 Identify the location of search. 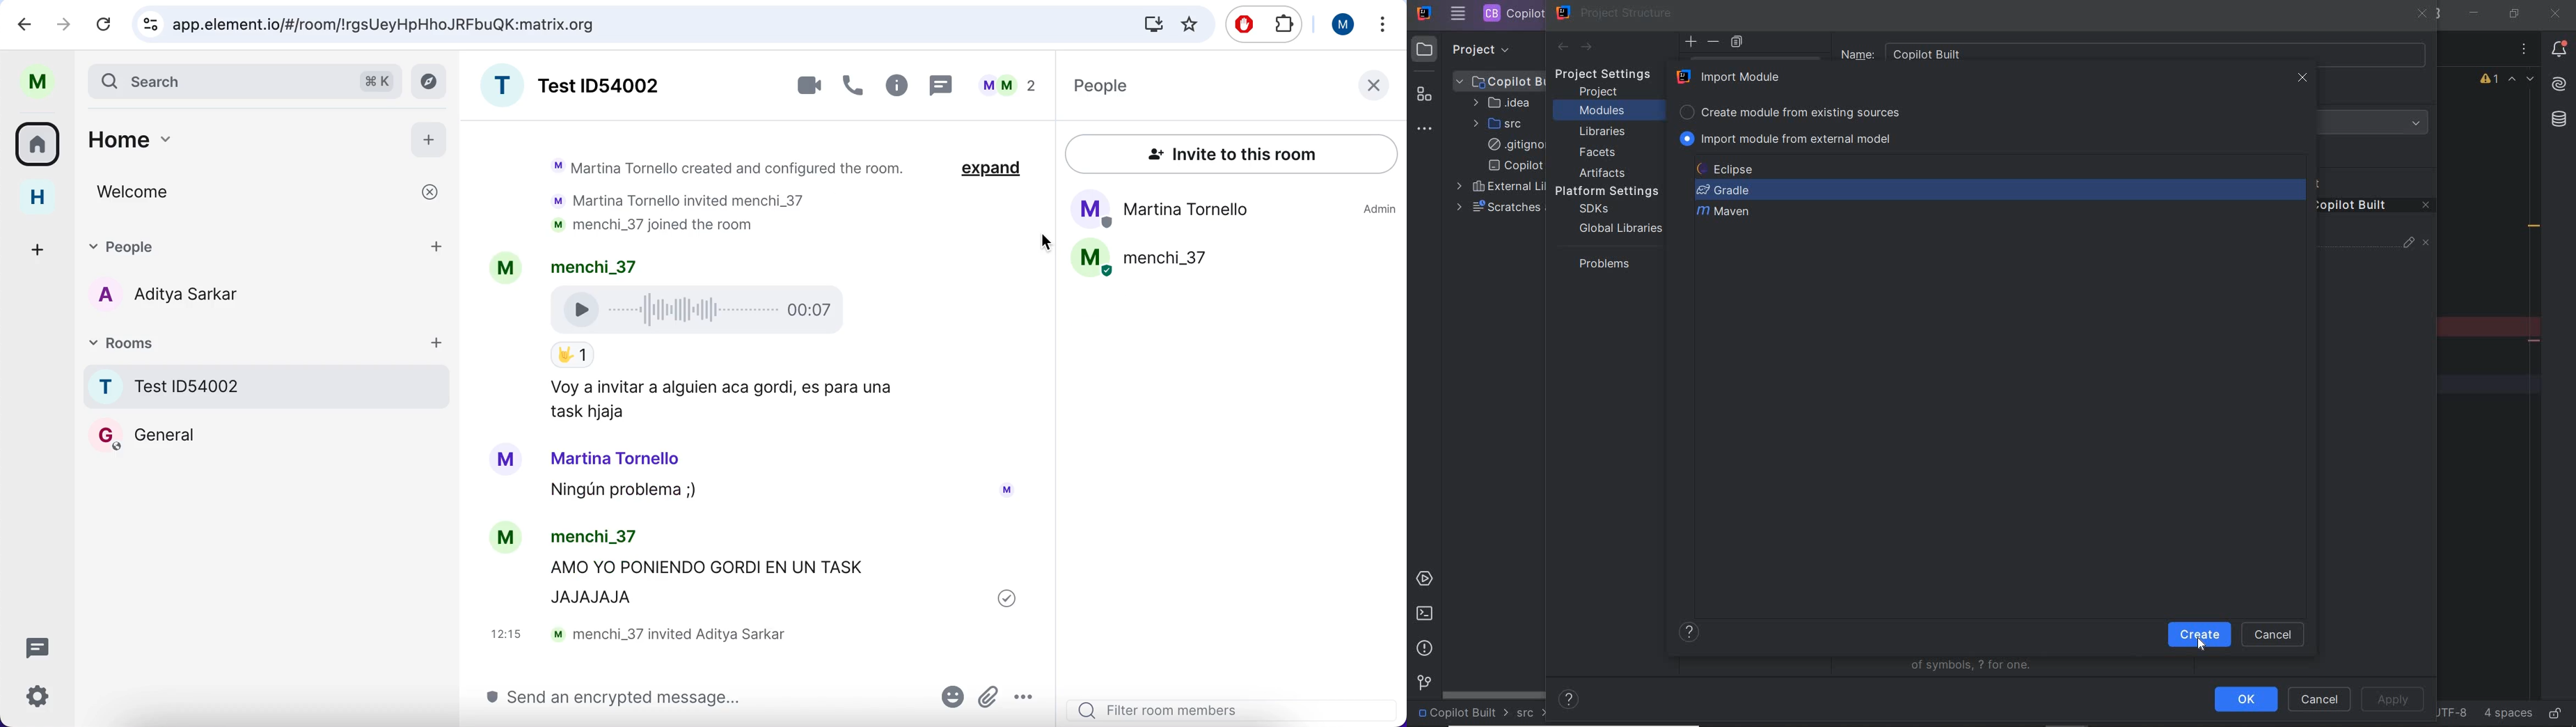
(244, 81).